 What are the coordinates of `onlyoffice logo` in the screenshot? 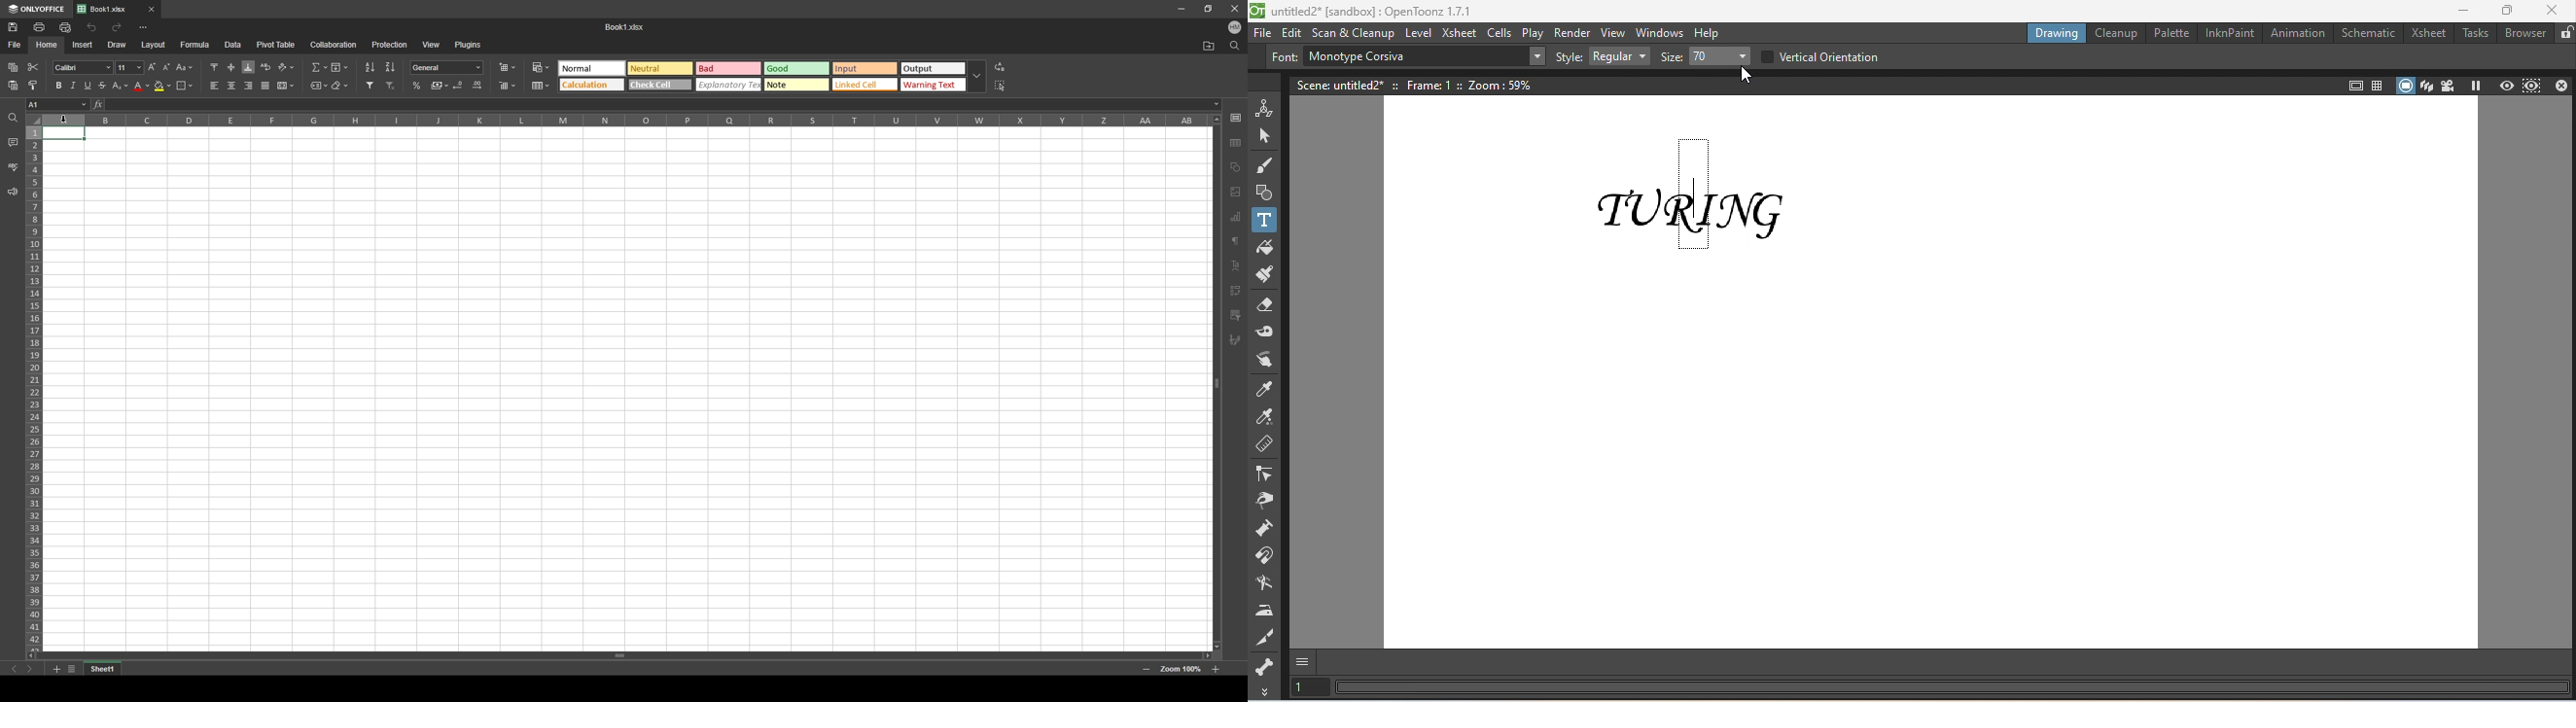 It's located at (37, 9).